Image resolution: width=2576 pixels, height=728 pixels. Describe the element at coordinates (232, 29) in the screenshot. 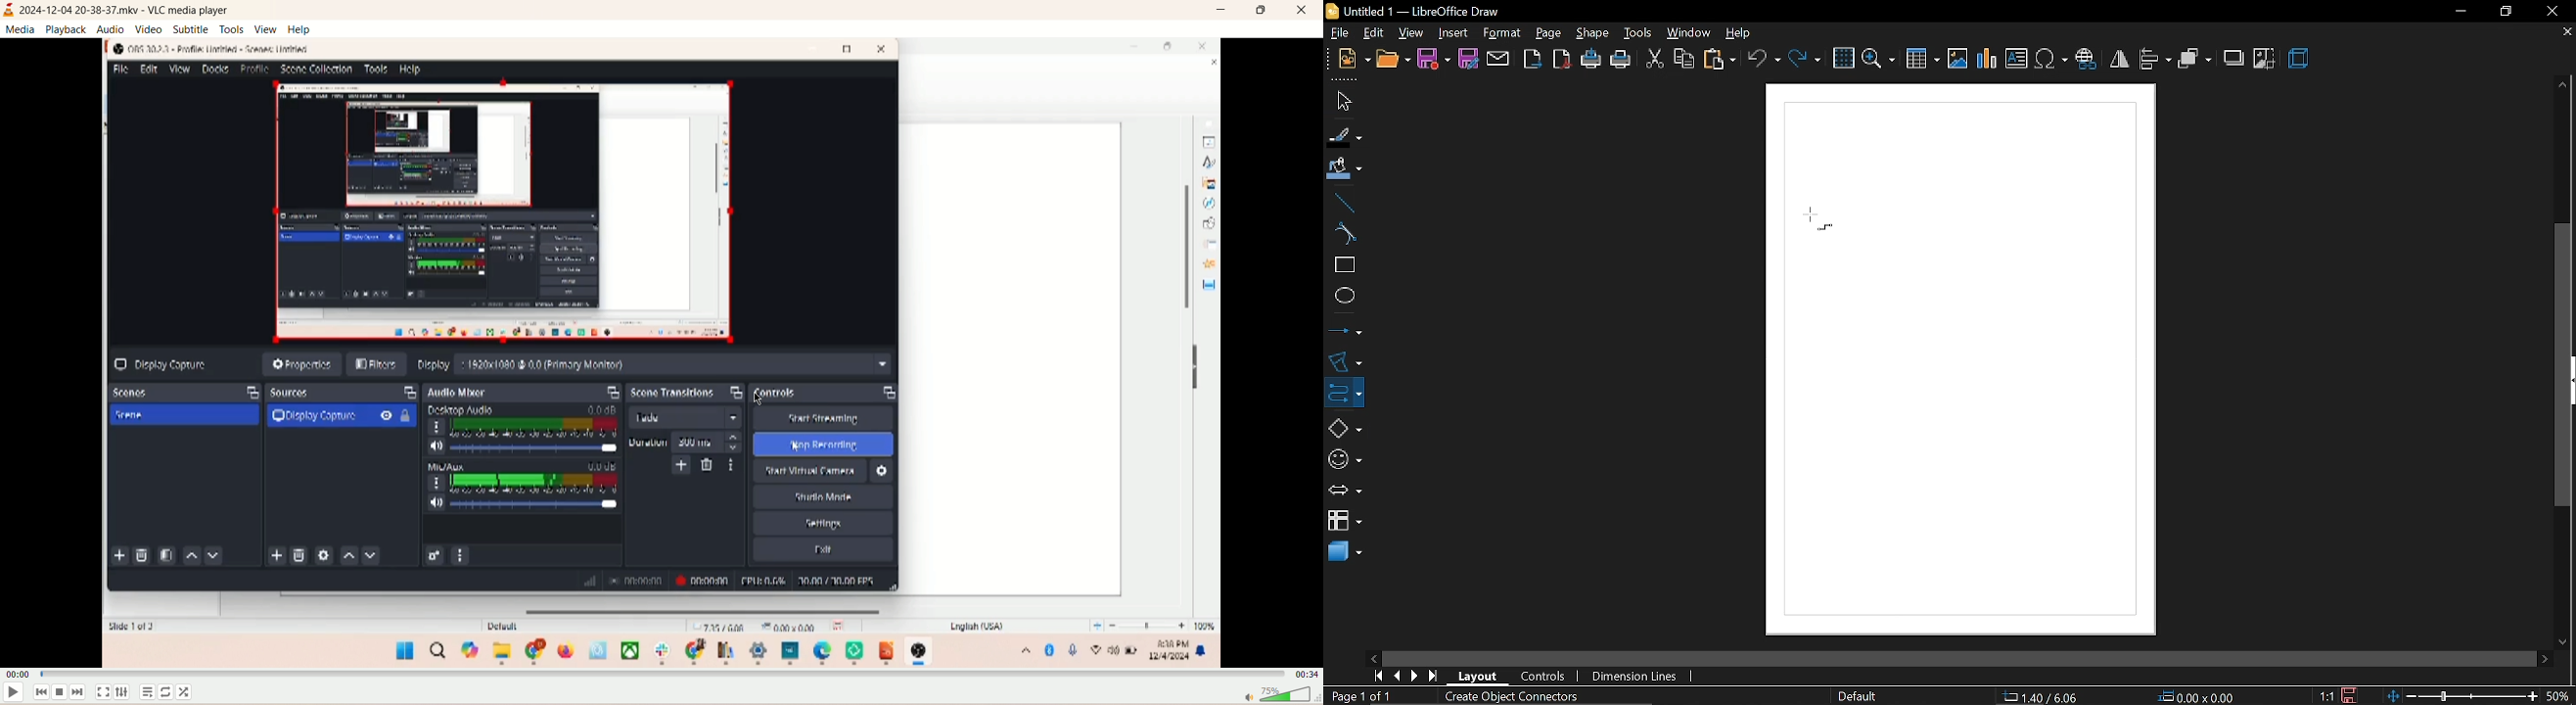

I see `tools` at that location.